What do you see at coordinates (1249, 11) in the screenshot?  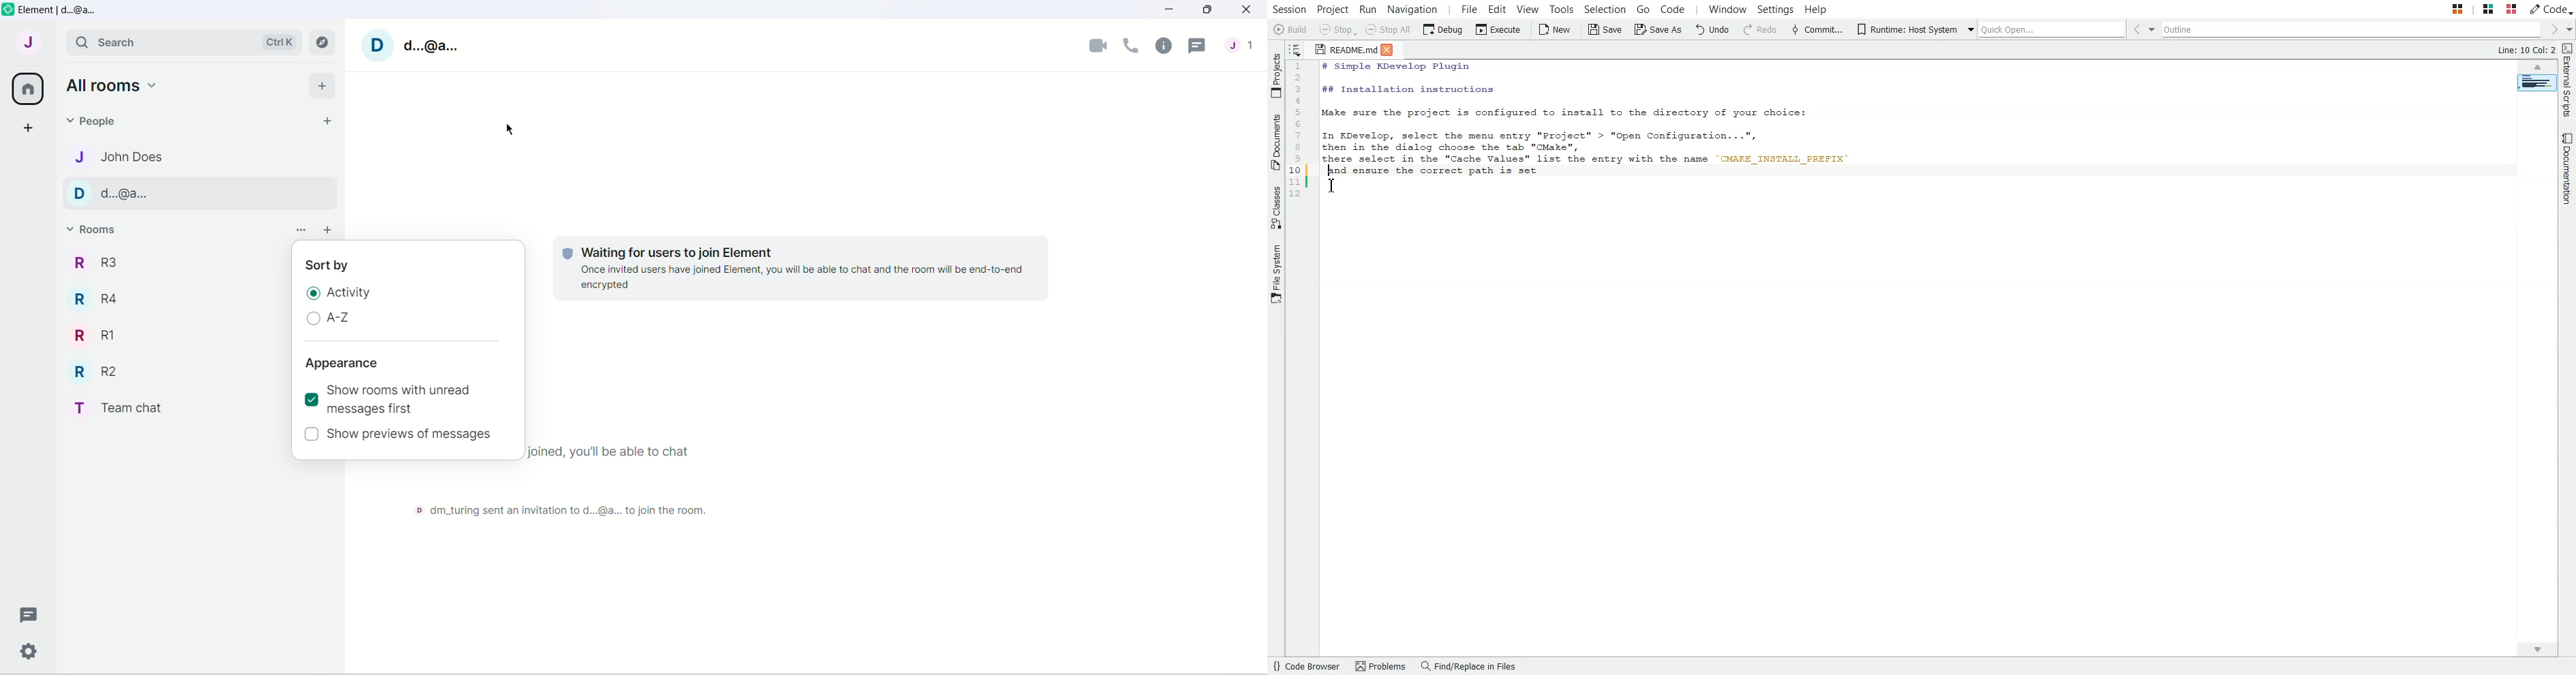 I see `Close` at bounding box center [1249, 11].